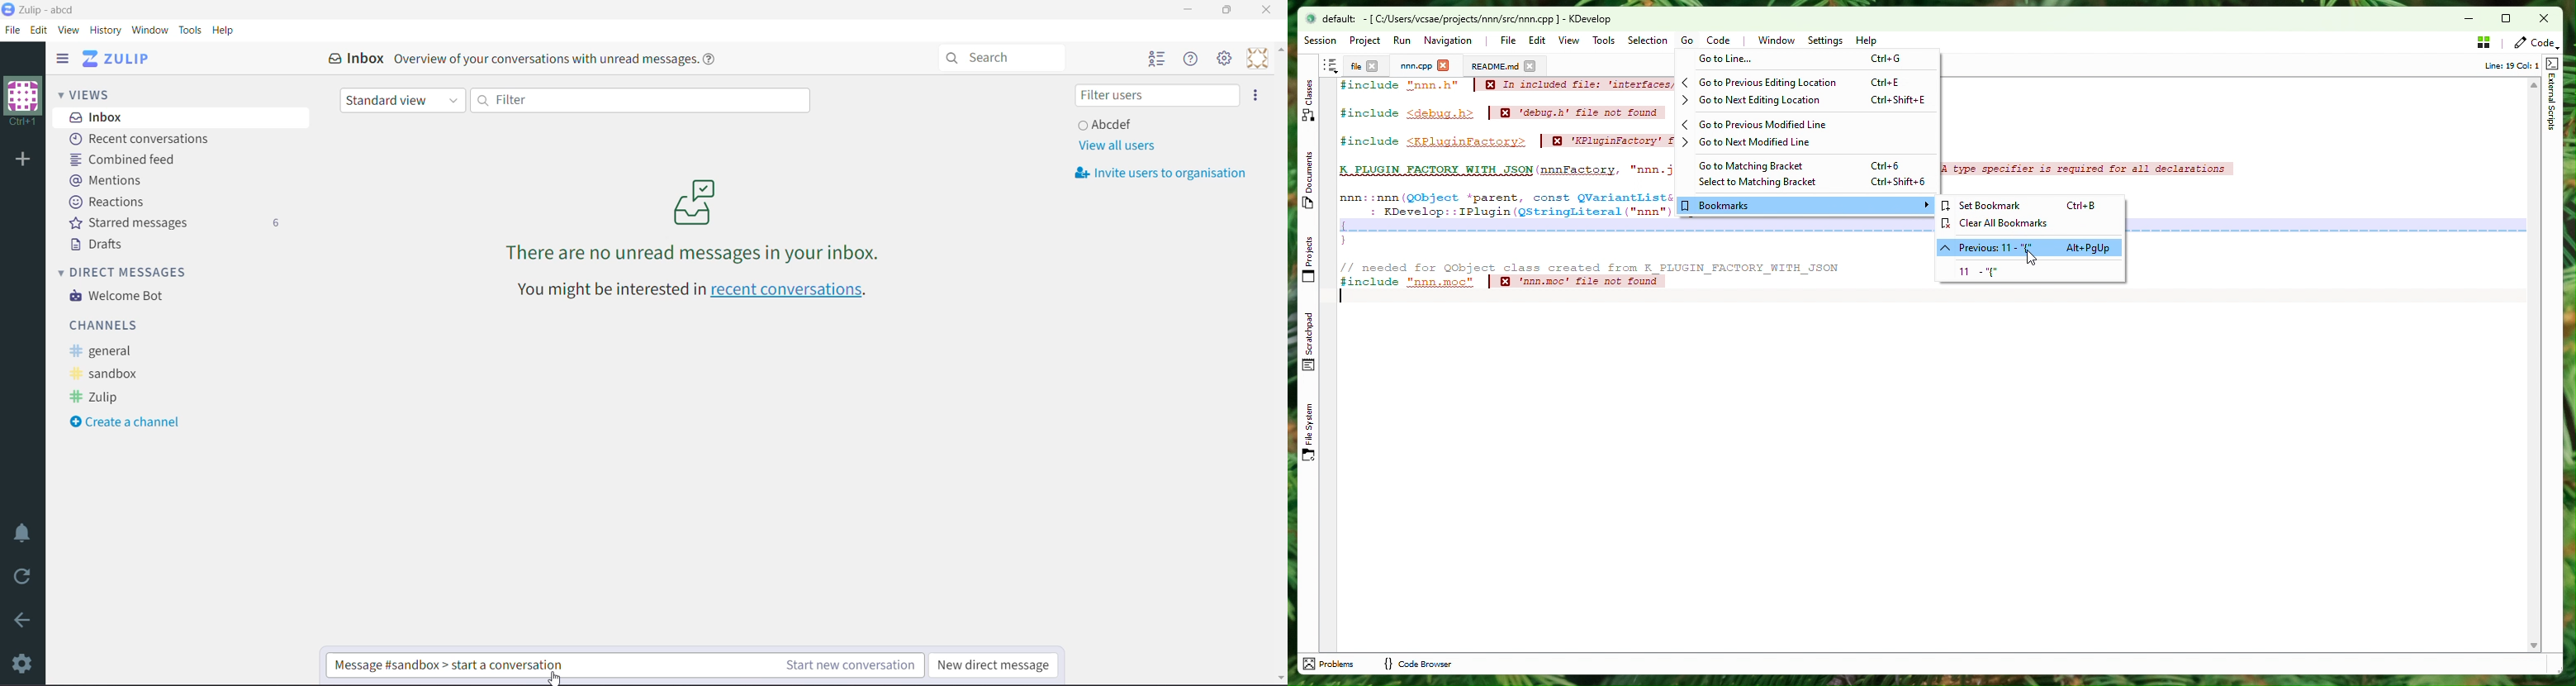 The image size is (2576, 700). Describe the element at coordinates (555, 677) in the screenshot. I see `cursor` at that location.